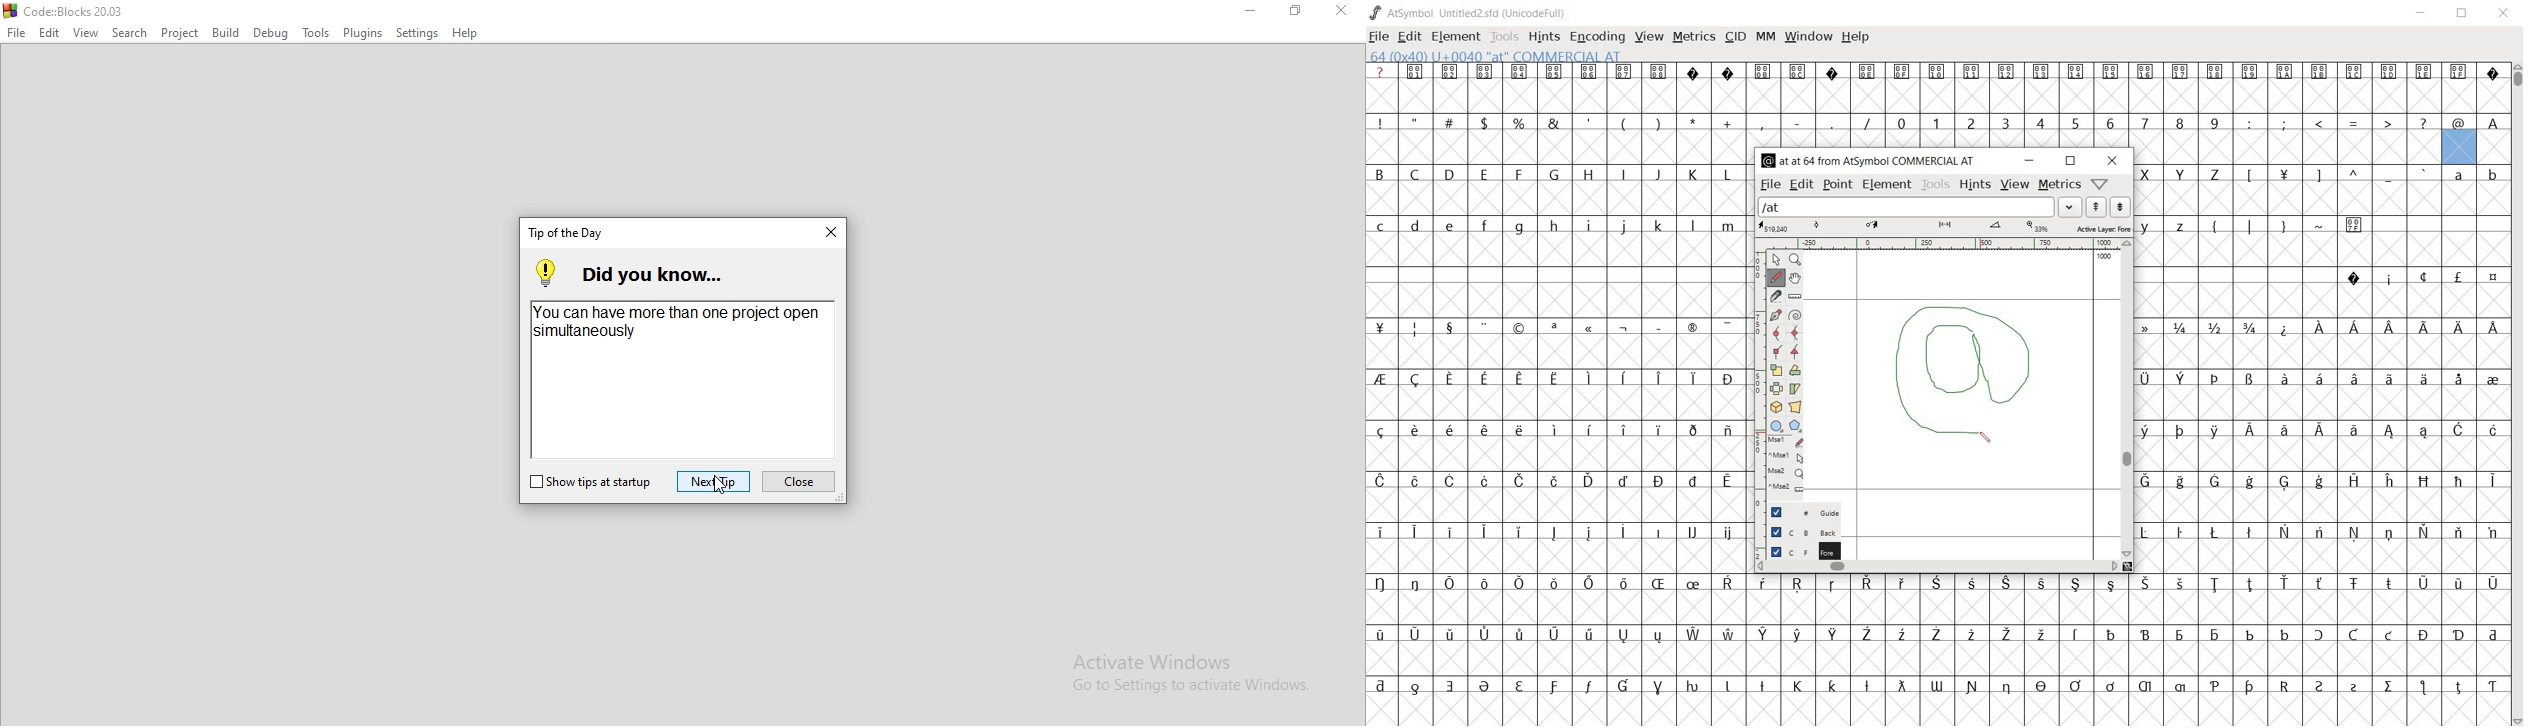 The width and height of the screenshot is (2548, 728). I want to click on HINTS, so click(1543, 38).